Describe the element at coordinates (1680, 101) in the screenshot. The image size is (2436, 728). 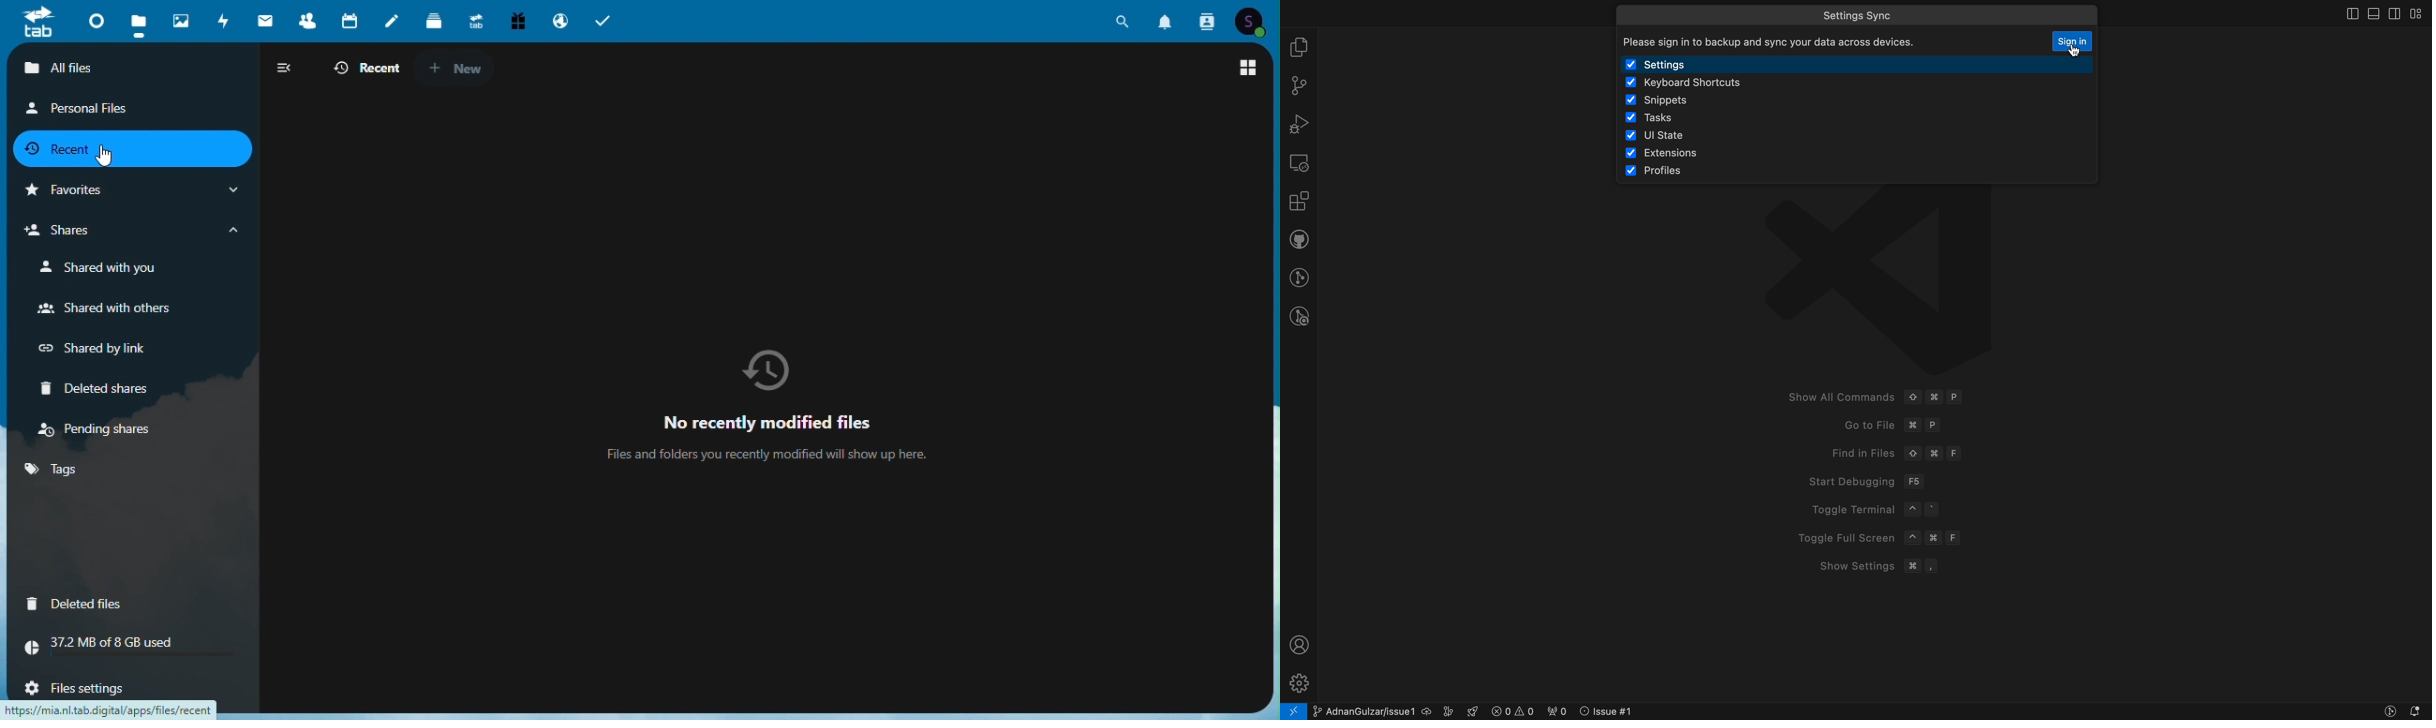
I see `snippets` at that location.